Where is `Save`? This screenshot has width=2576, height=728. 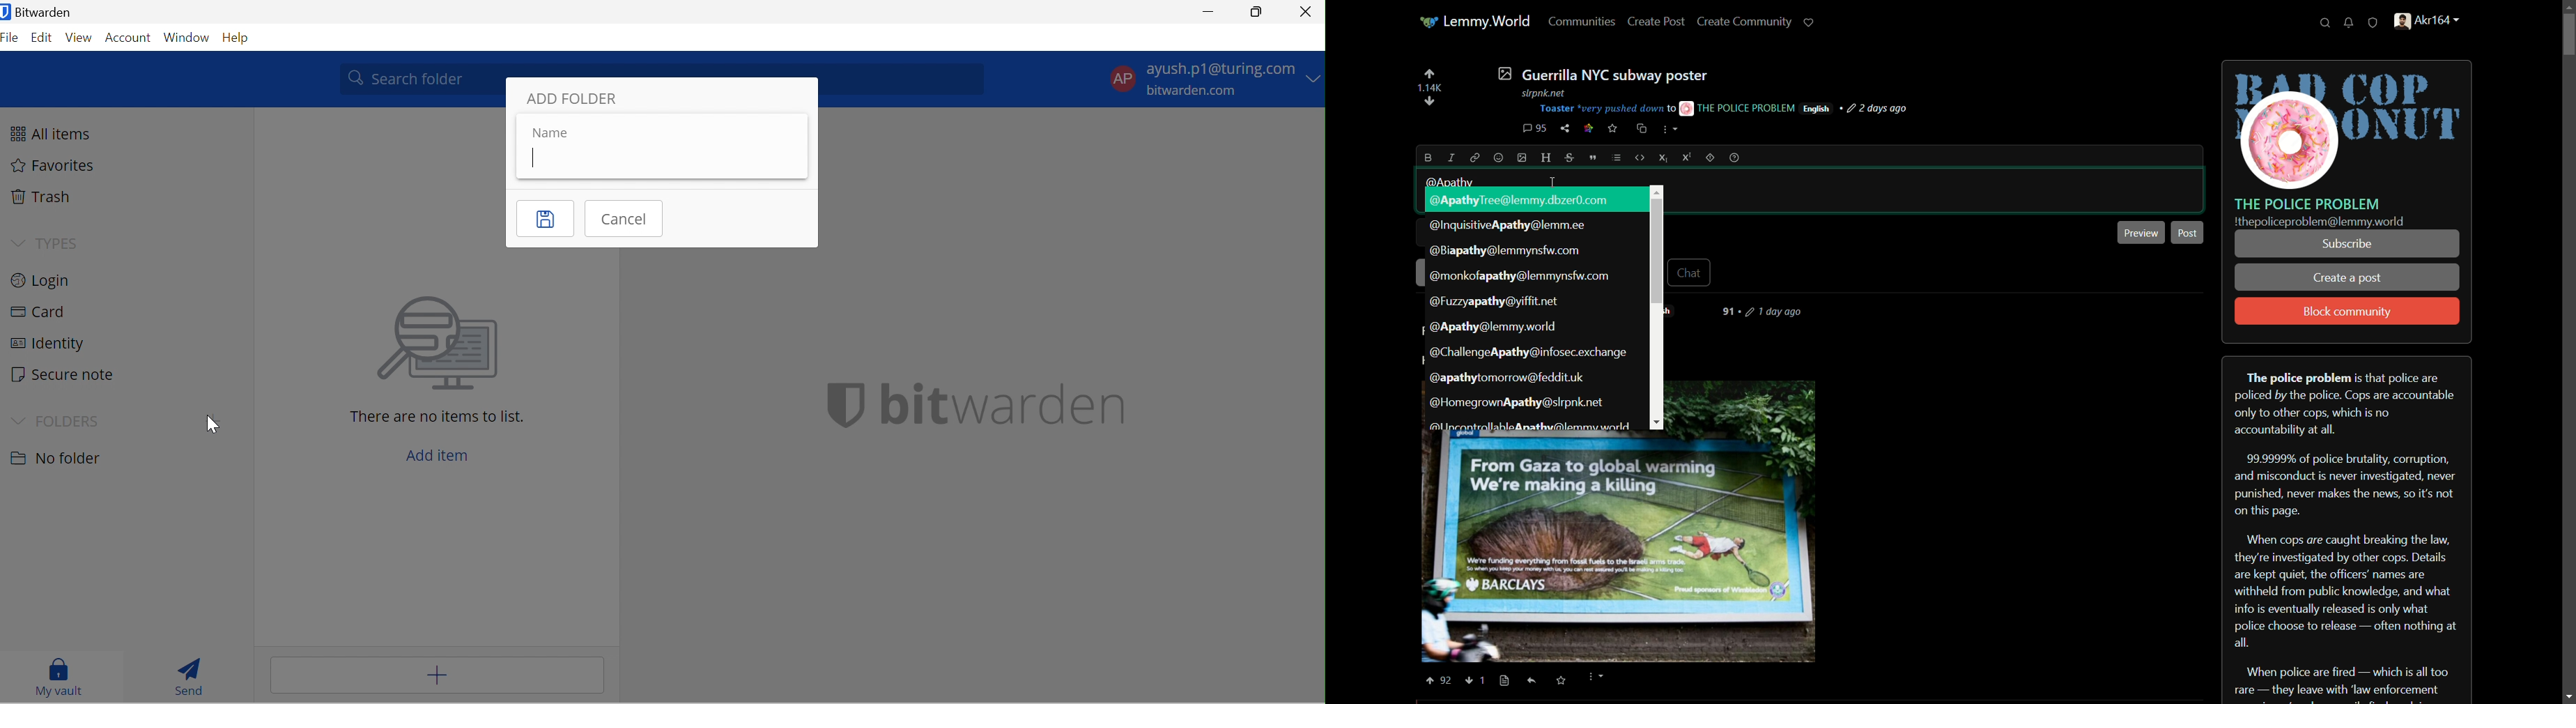 Save is located at coordinates (546, 217).